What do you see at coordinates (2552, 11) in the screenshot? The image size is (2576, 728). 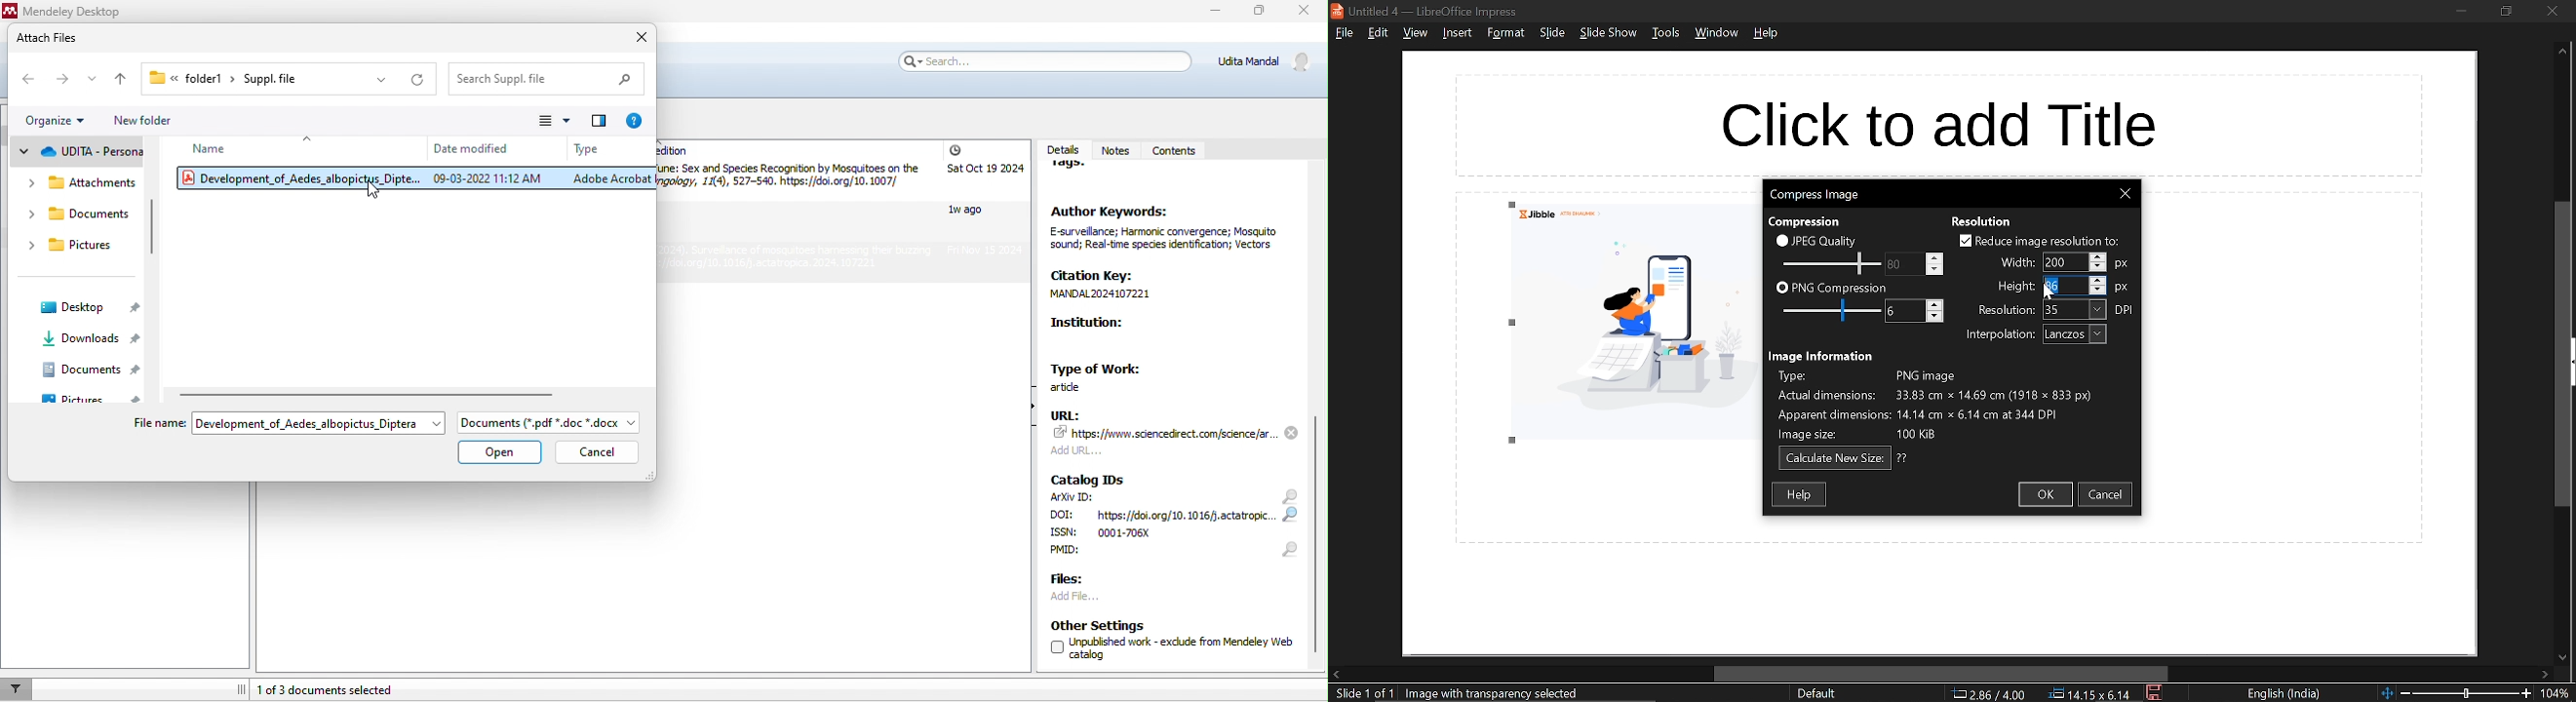 I see `close` at bounding box center [2552, 11].